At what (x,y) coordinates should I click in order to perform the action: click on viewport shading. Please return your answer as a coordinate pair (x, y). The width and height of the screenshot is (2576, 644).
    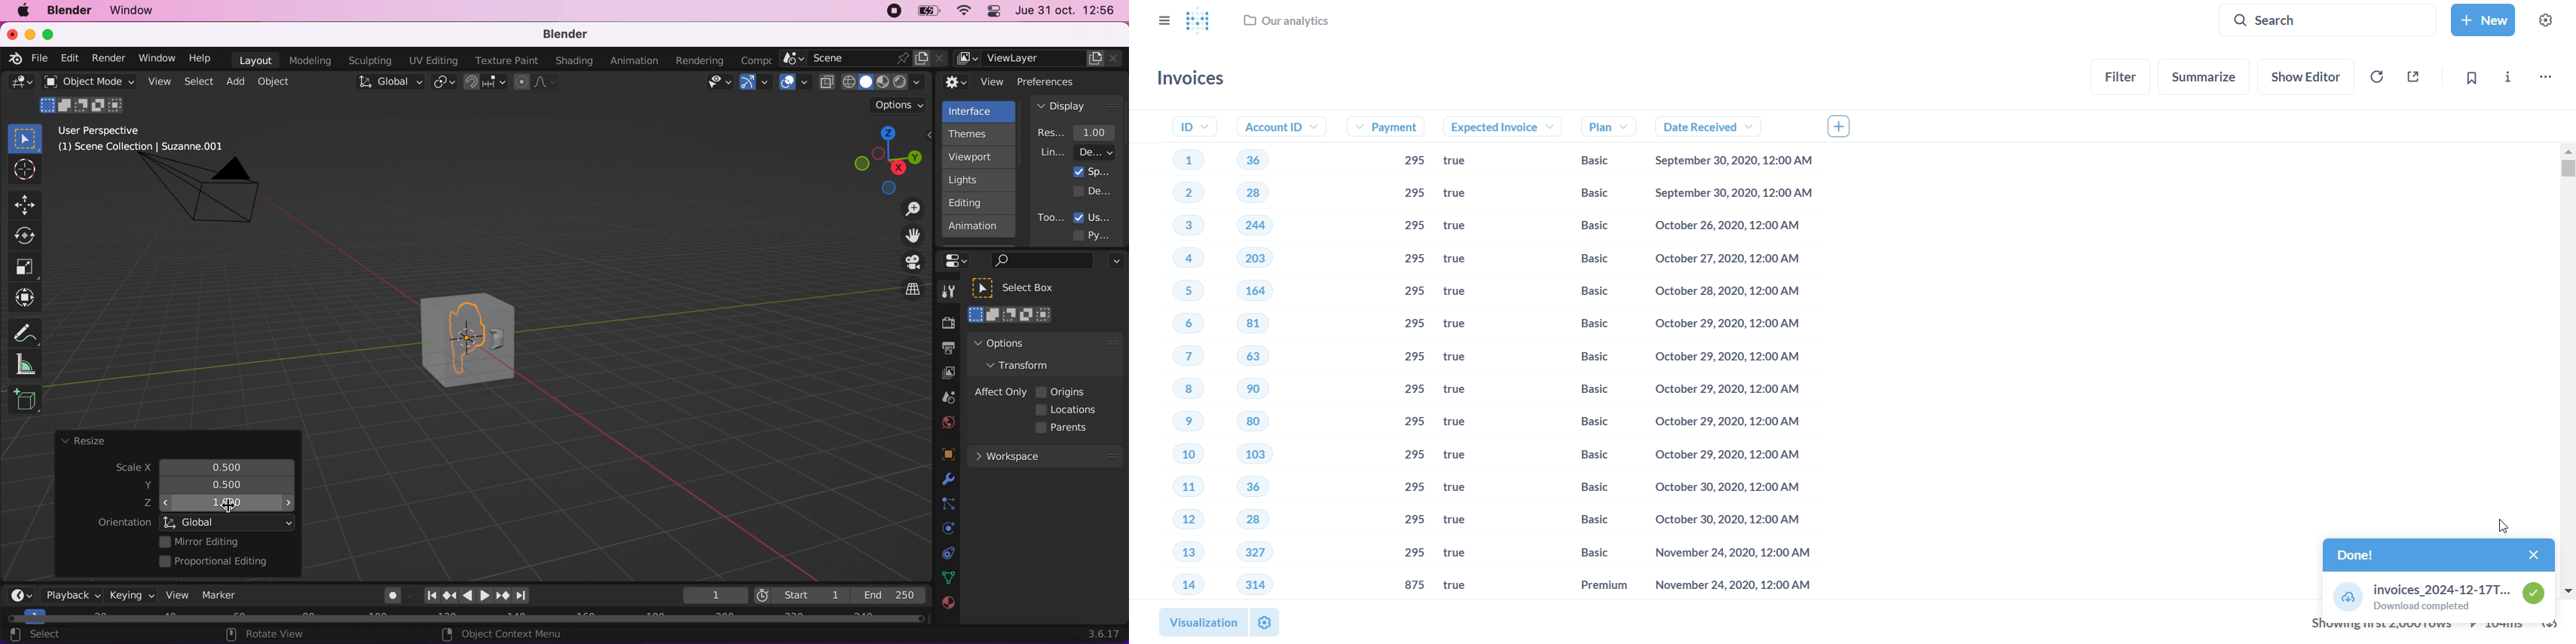
    Looking at the image, I should click on (875, 82).